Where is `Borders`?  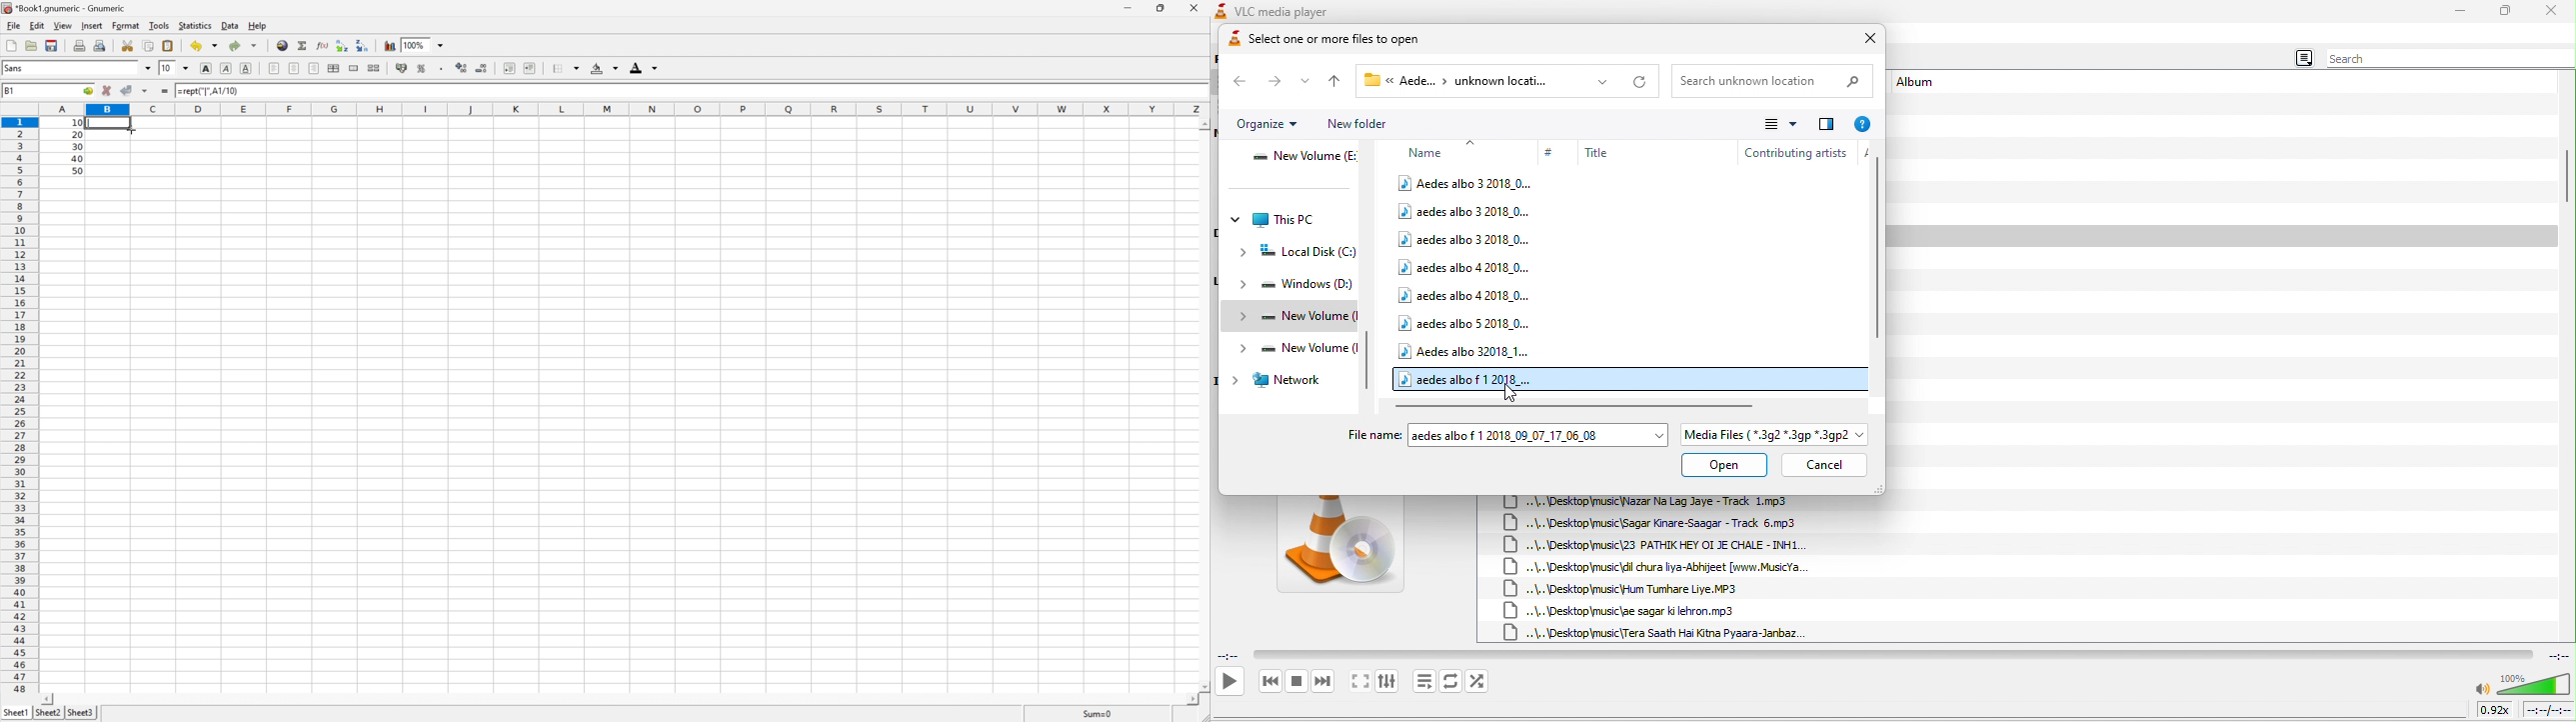 Borders is located at coordinates (566, 68).